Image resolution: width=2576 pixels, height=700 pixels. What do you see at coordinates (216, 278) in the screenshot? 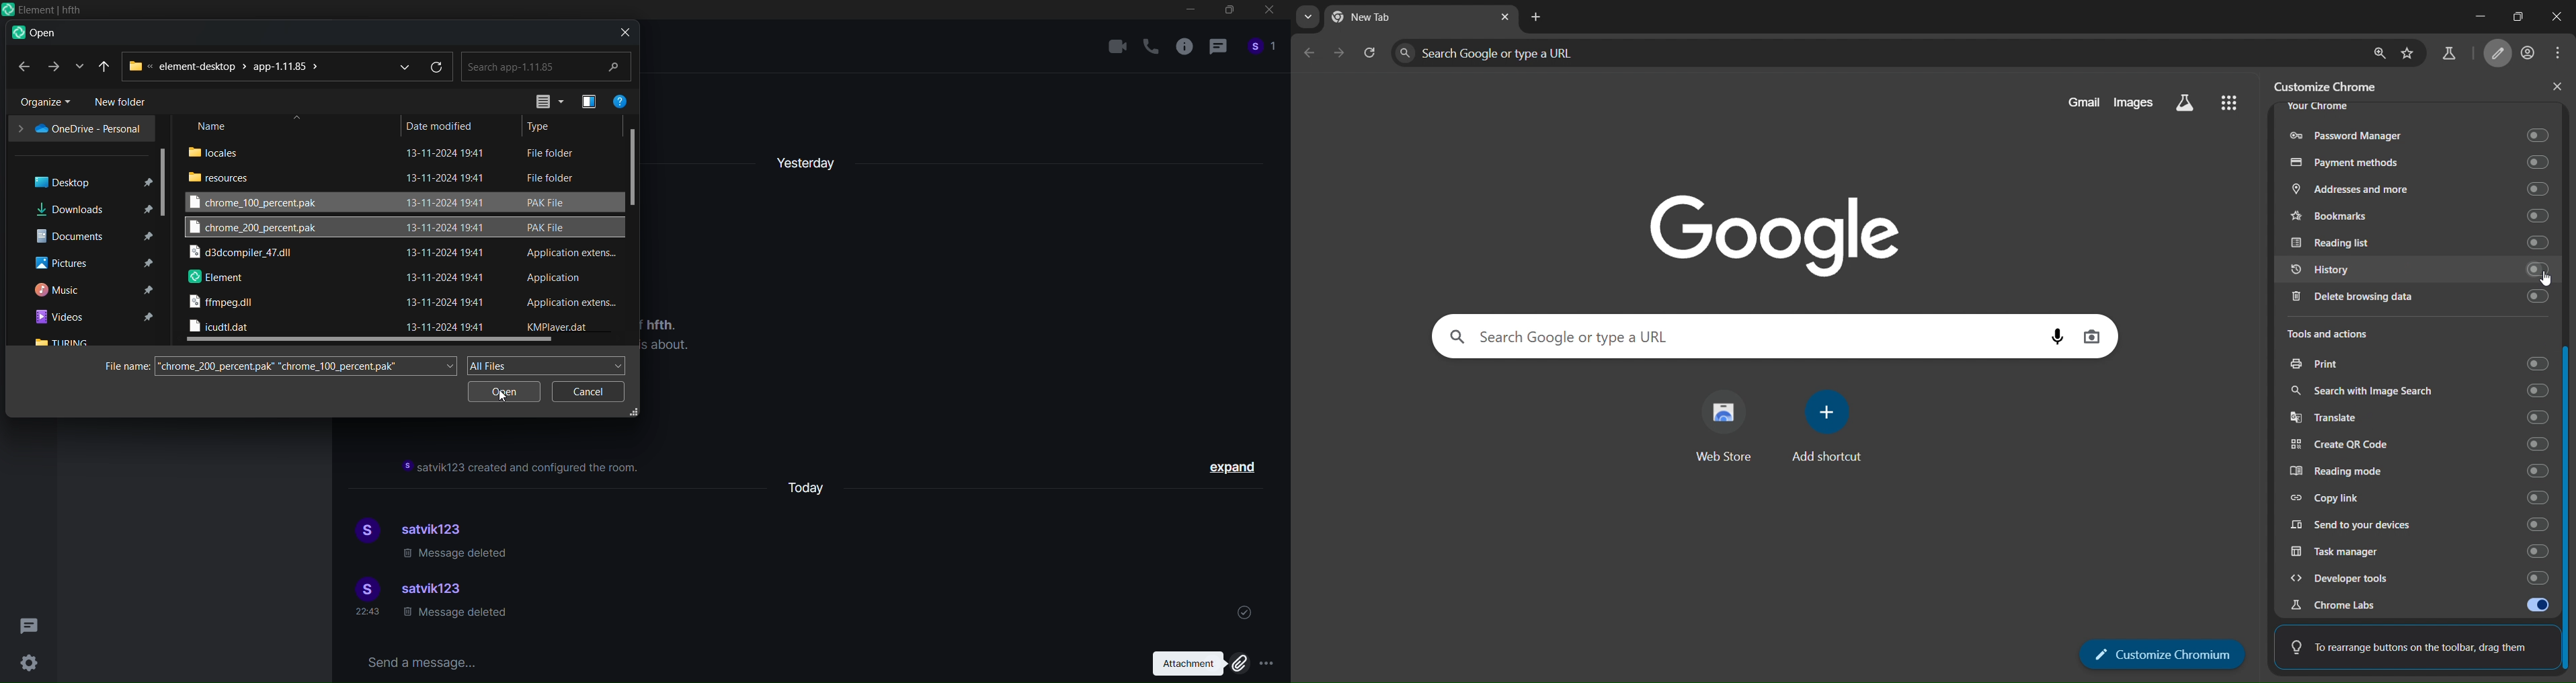
I see `element` at bounding box center [216, 278].